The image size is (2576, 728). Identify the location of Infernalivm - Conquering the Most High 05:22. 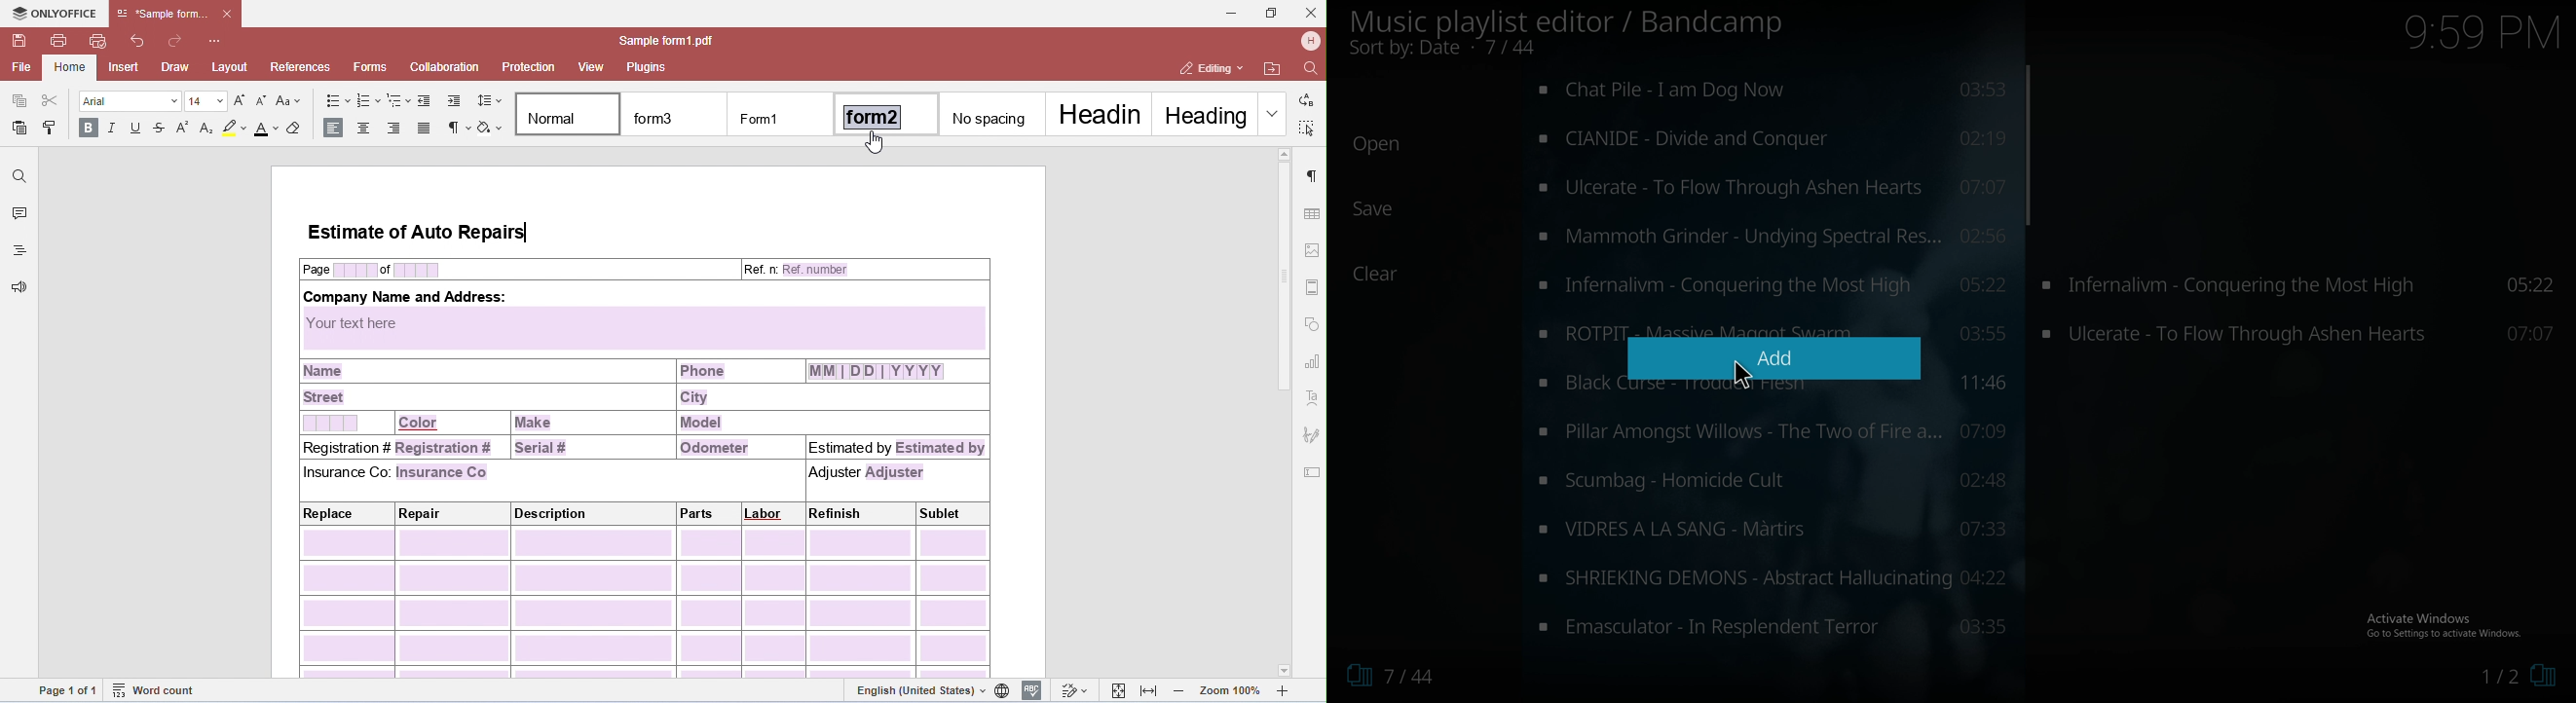
(2302, 286).